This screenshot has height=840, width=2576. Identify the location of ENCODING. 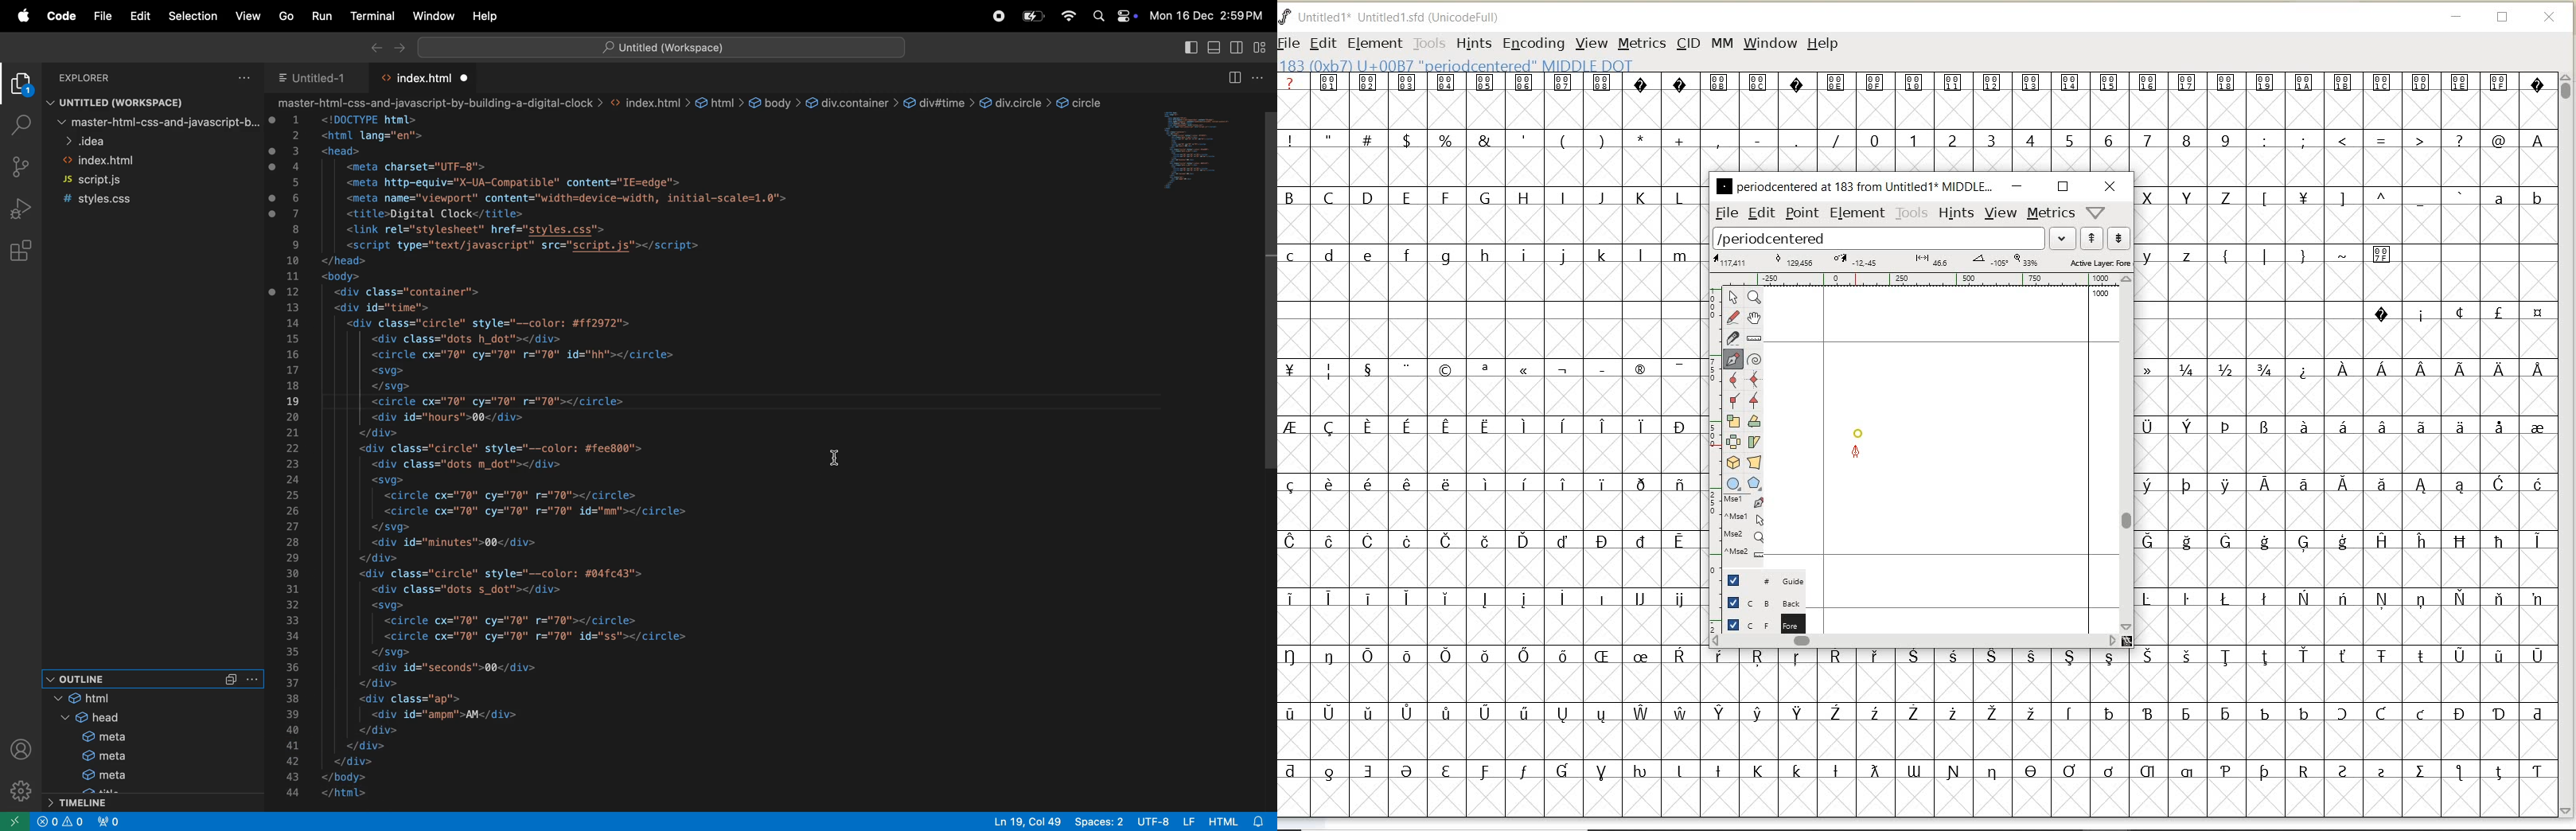
(1534, 45).